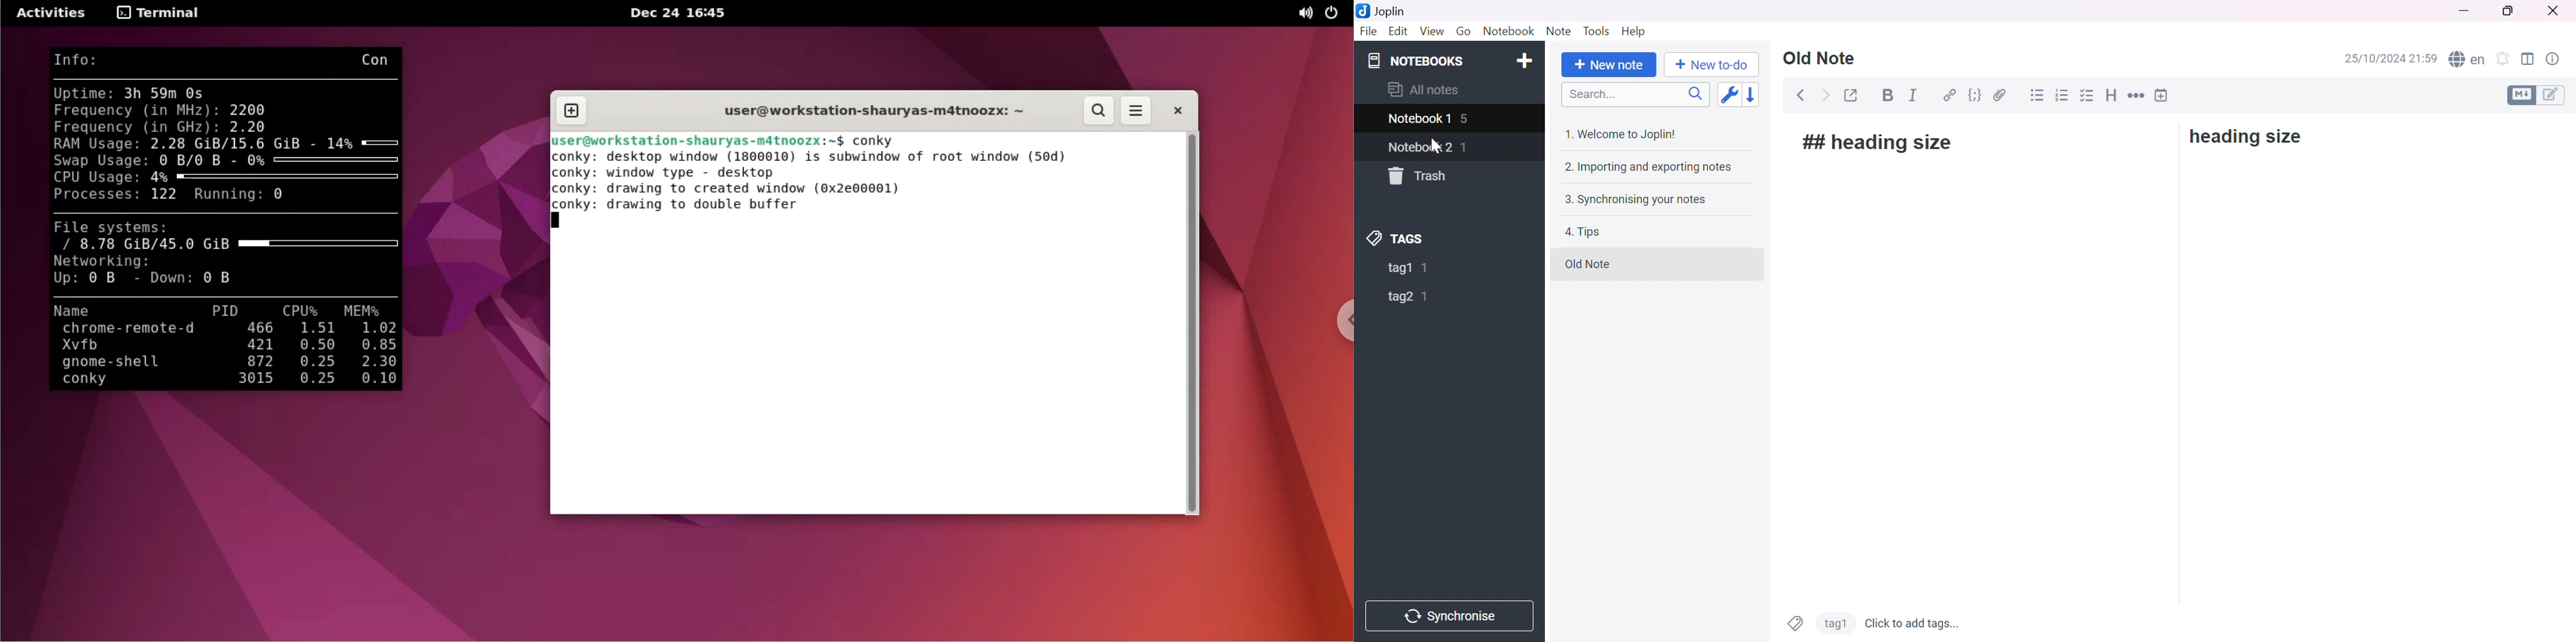  Describe the element at coordinates (2467, 57) in the screenshot. I see `Spell checker` at that location.